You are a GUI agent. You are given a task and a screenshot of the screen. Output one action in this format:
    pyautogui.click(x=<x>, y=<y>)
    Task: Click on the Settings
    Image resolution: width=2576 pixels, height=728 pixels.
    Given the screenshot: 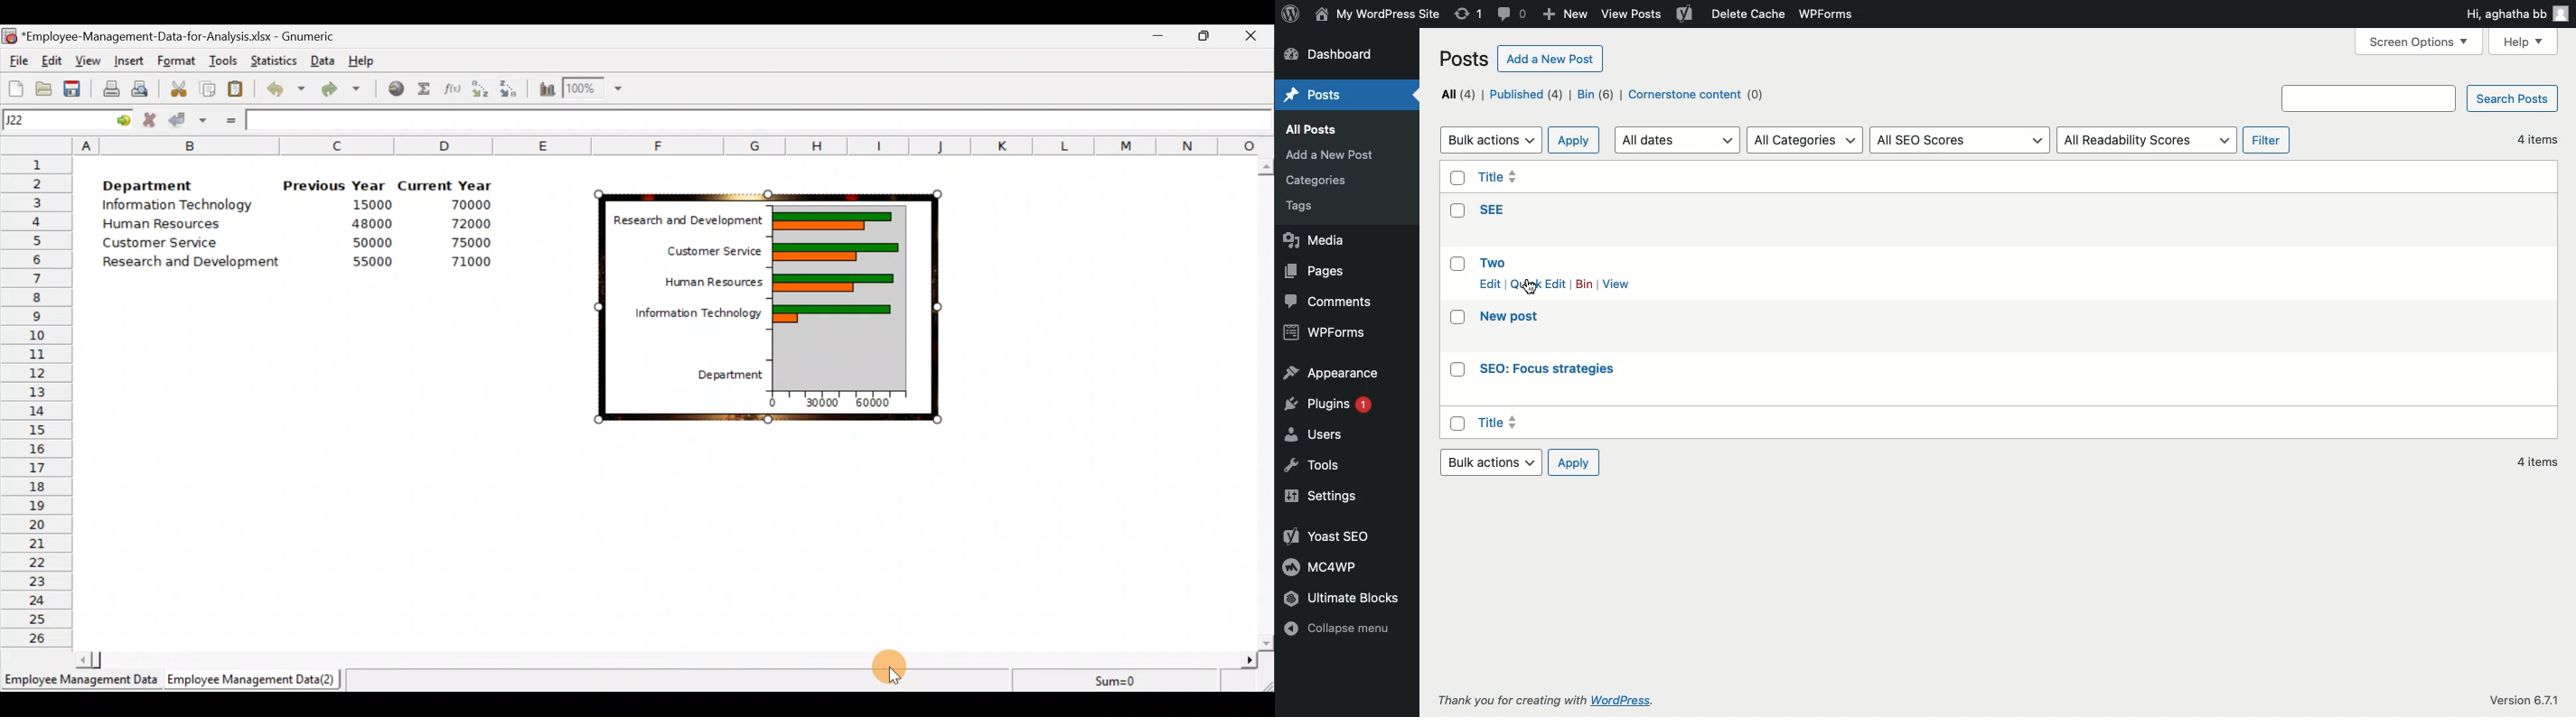 What is the action you would take?
    pyautogui.click(x=1330, y=495)
    